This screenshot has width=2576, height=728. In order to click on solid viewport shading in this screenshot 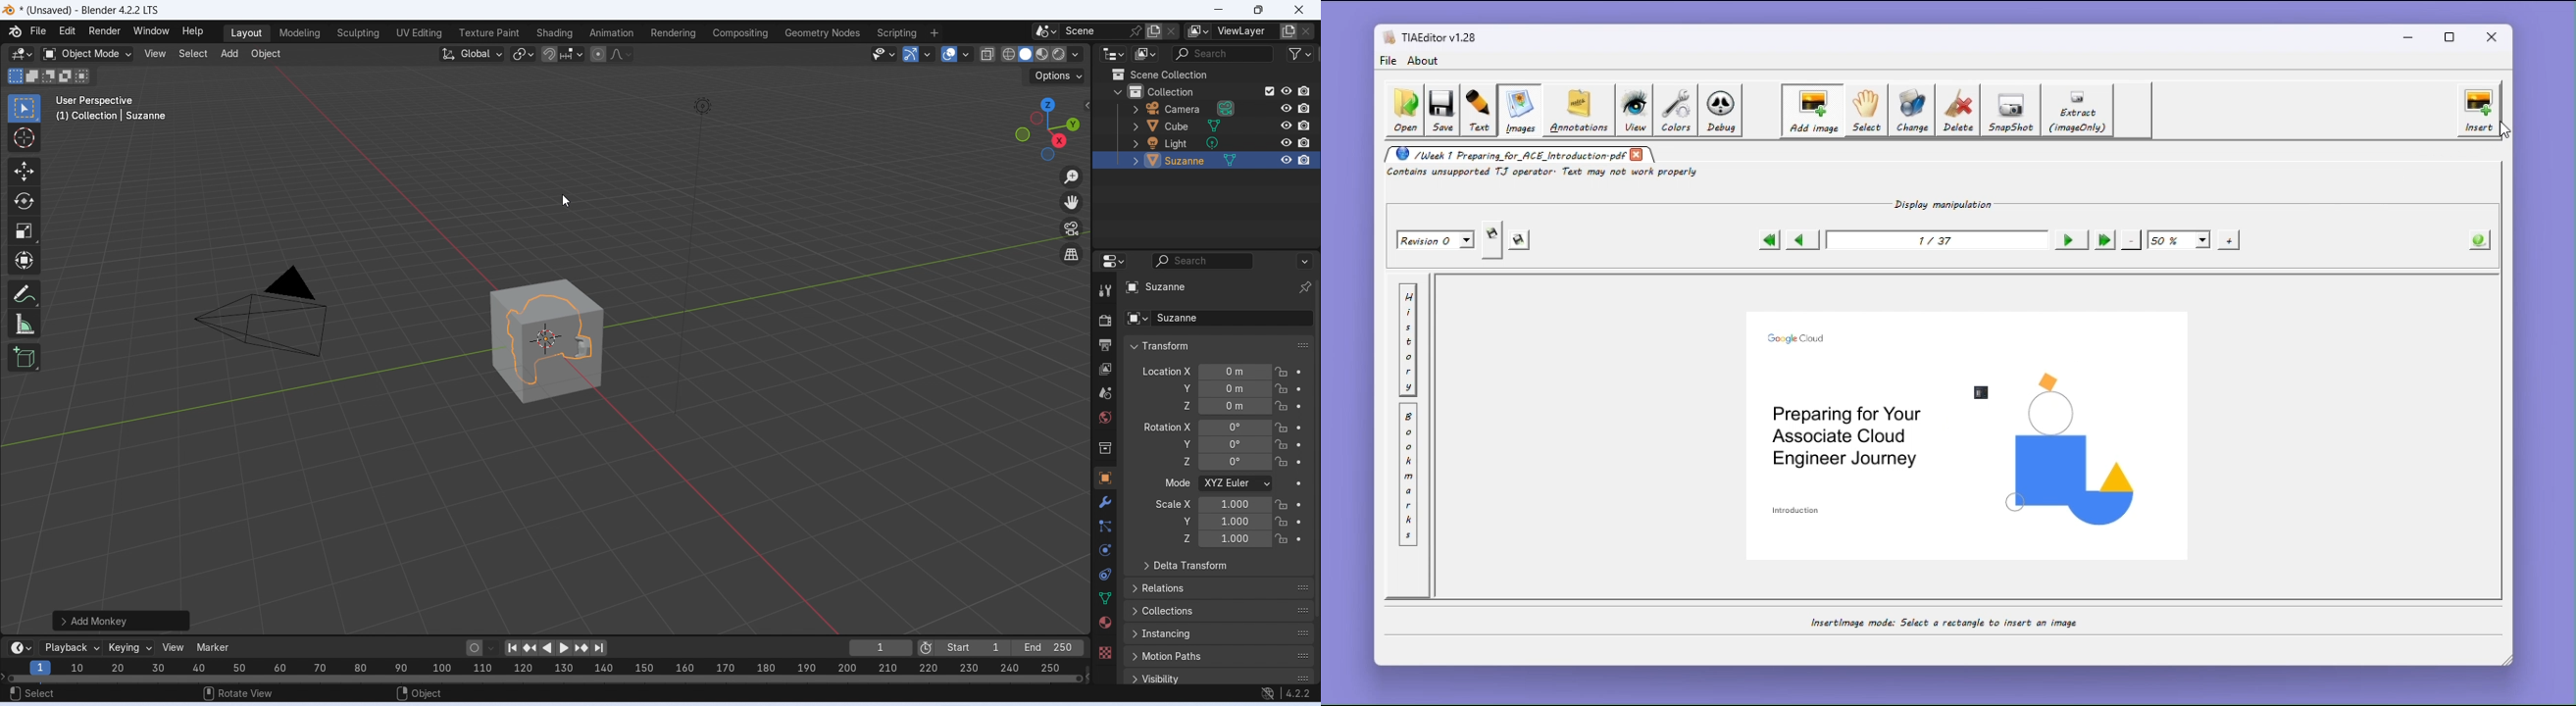, I will do `click(1025, 54)`.